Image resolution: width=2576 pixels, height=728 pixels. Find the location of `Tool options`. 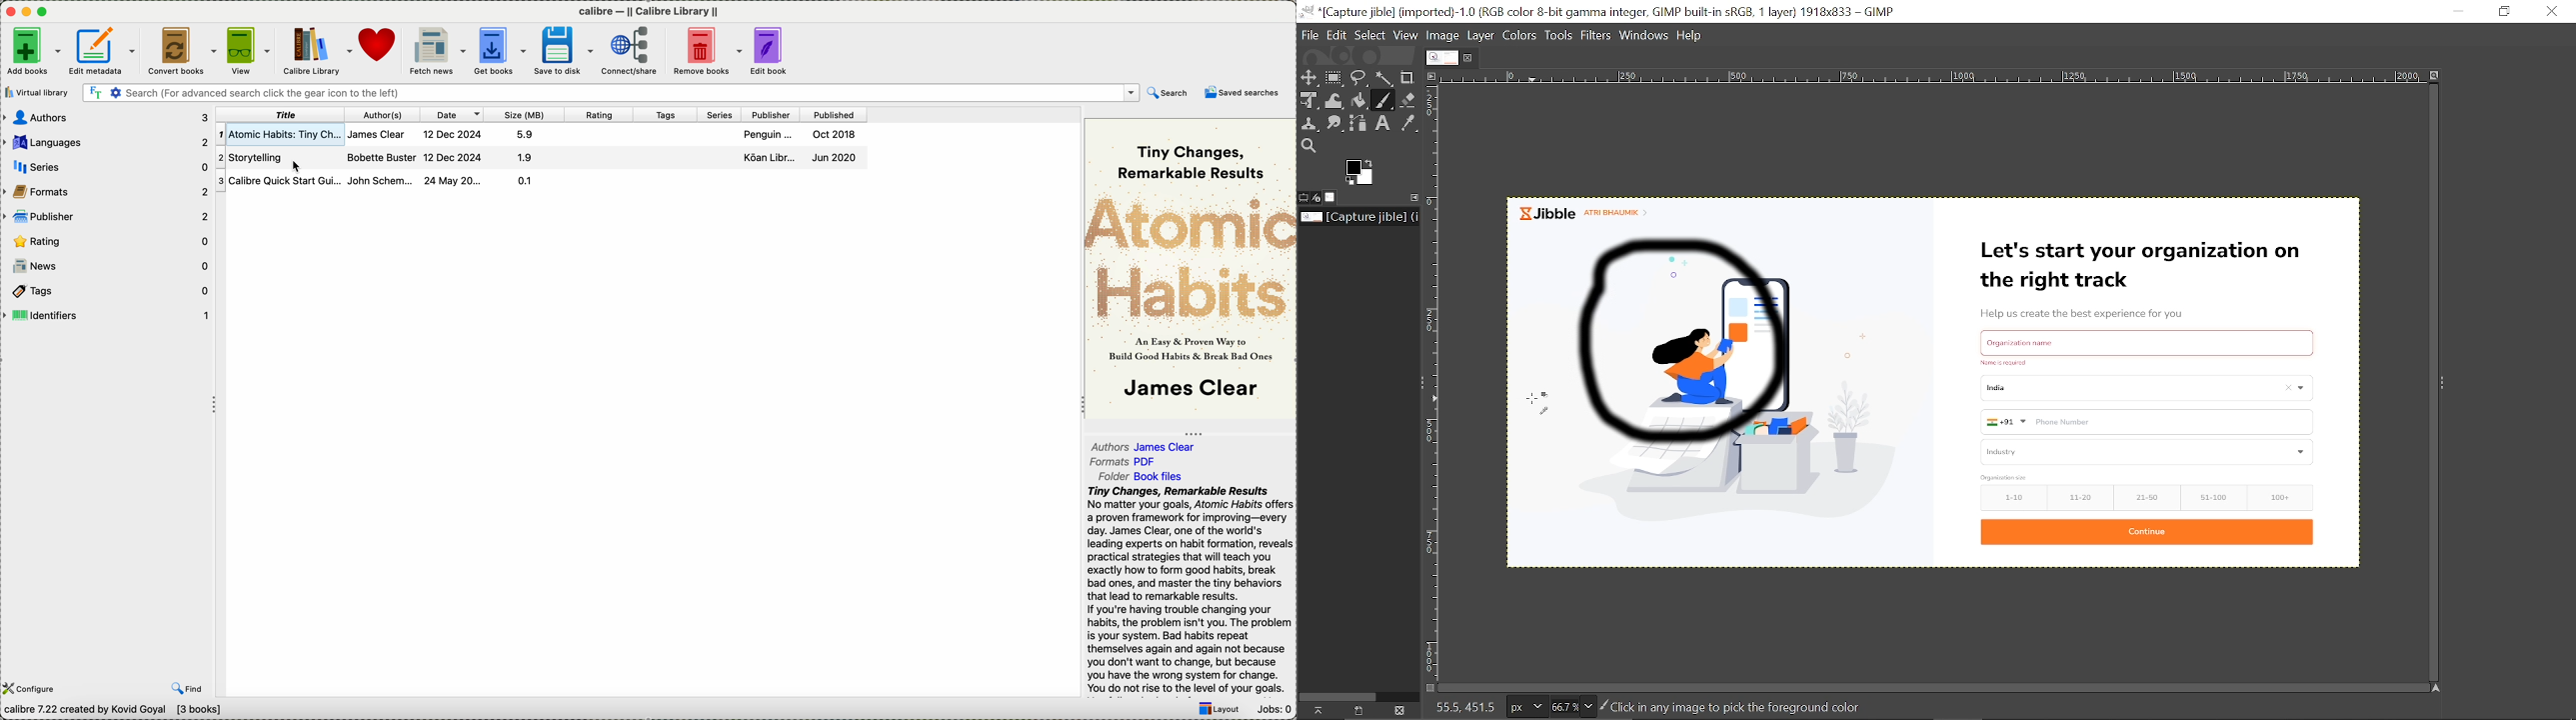

Tool options is located at coordinates (1304, 197).